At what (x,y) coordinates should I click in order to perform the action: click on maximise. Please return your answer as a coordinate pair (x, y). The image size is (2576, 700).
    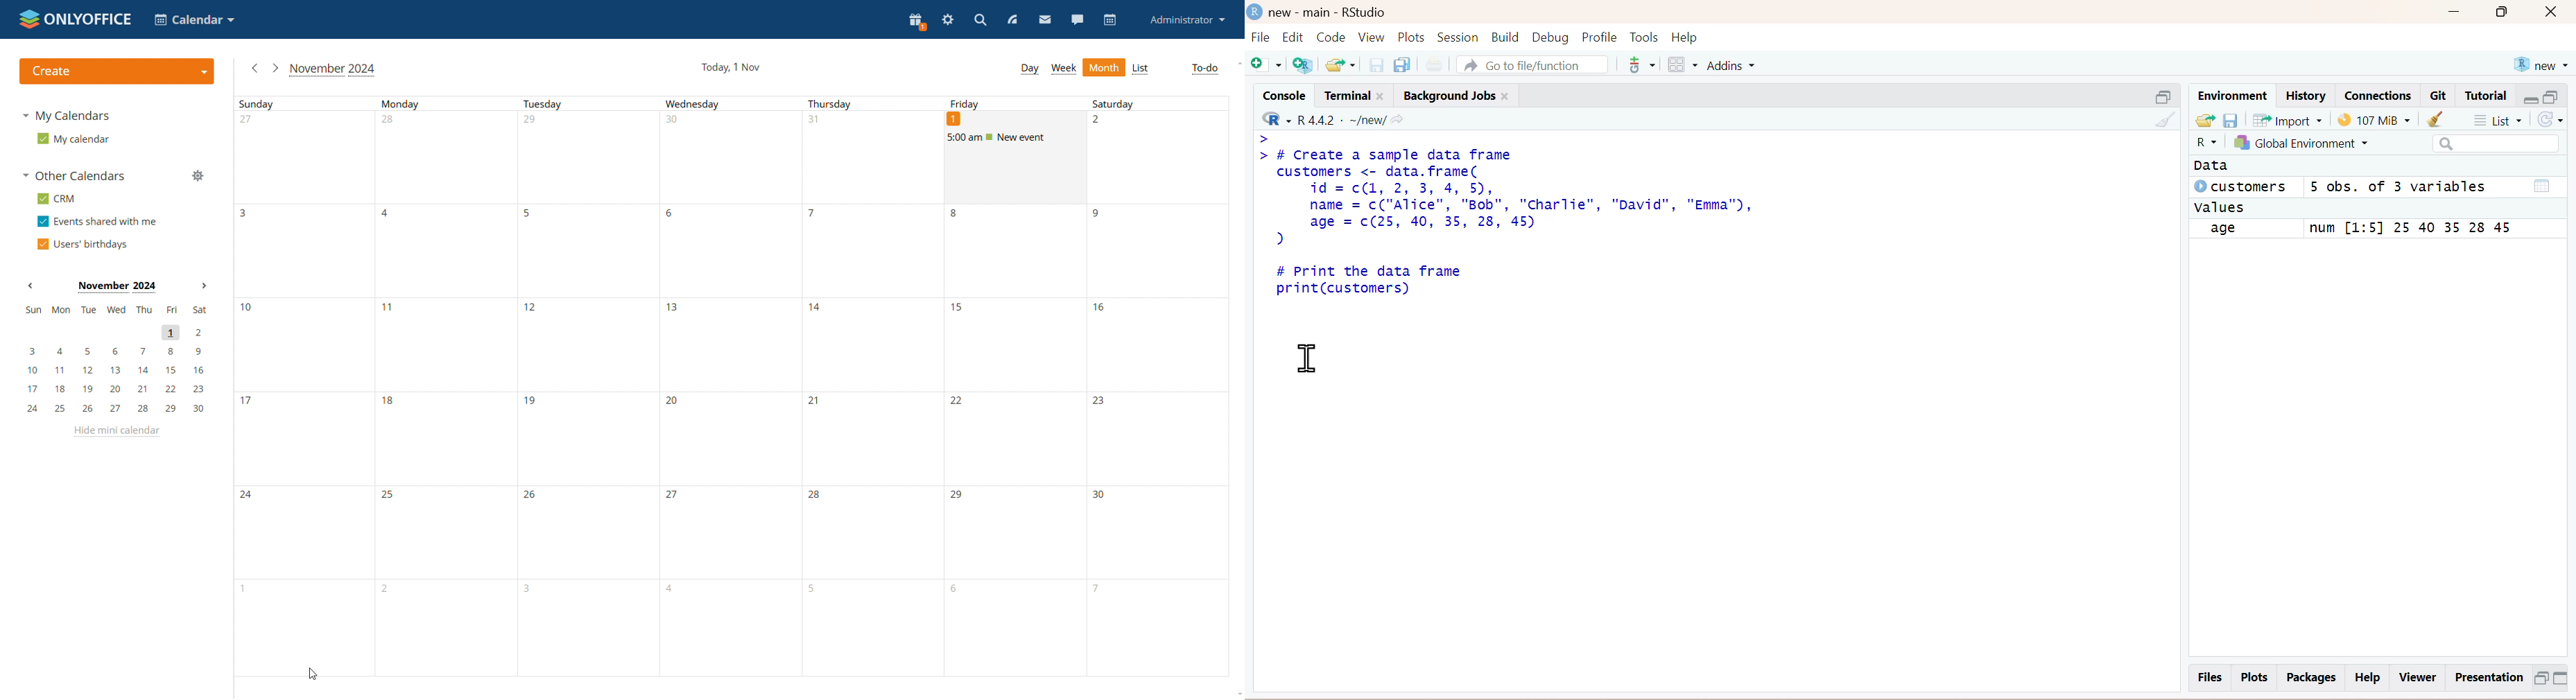
    Looking at the image, I should click on (2553, 96).